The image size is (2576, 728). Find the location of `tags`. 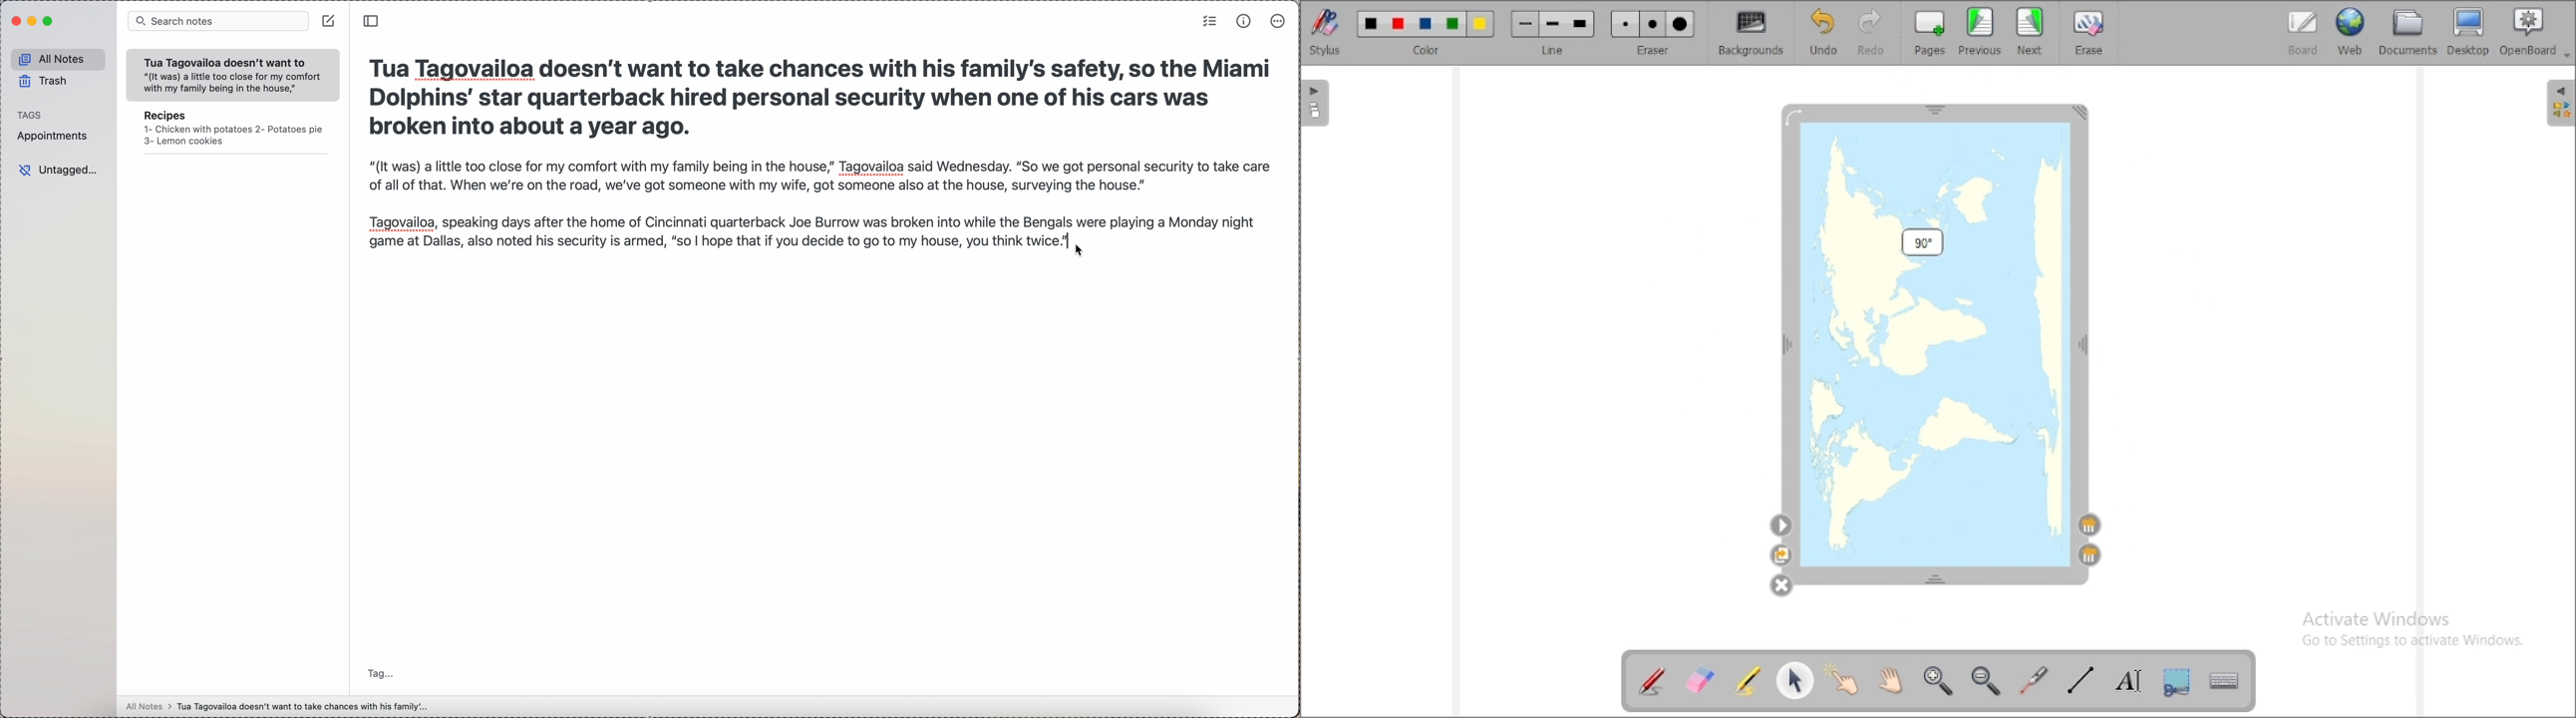

tags is located at coordinates (29, 115).